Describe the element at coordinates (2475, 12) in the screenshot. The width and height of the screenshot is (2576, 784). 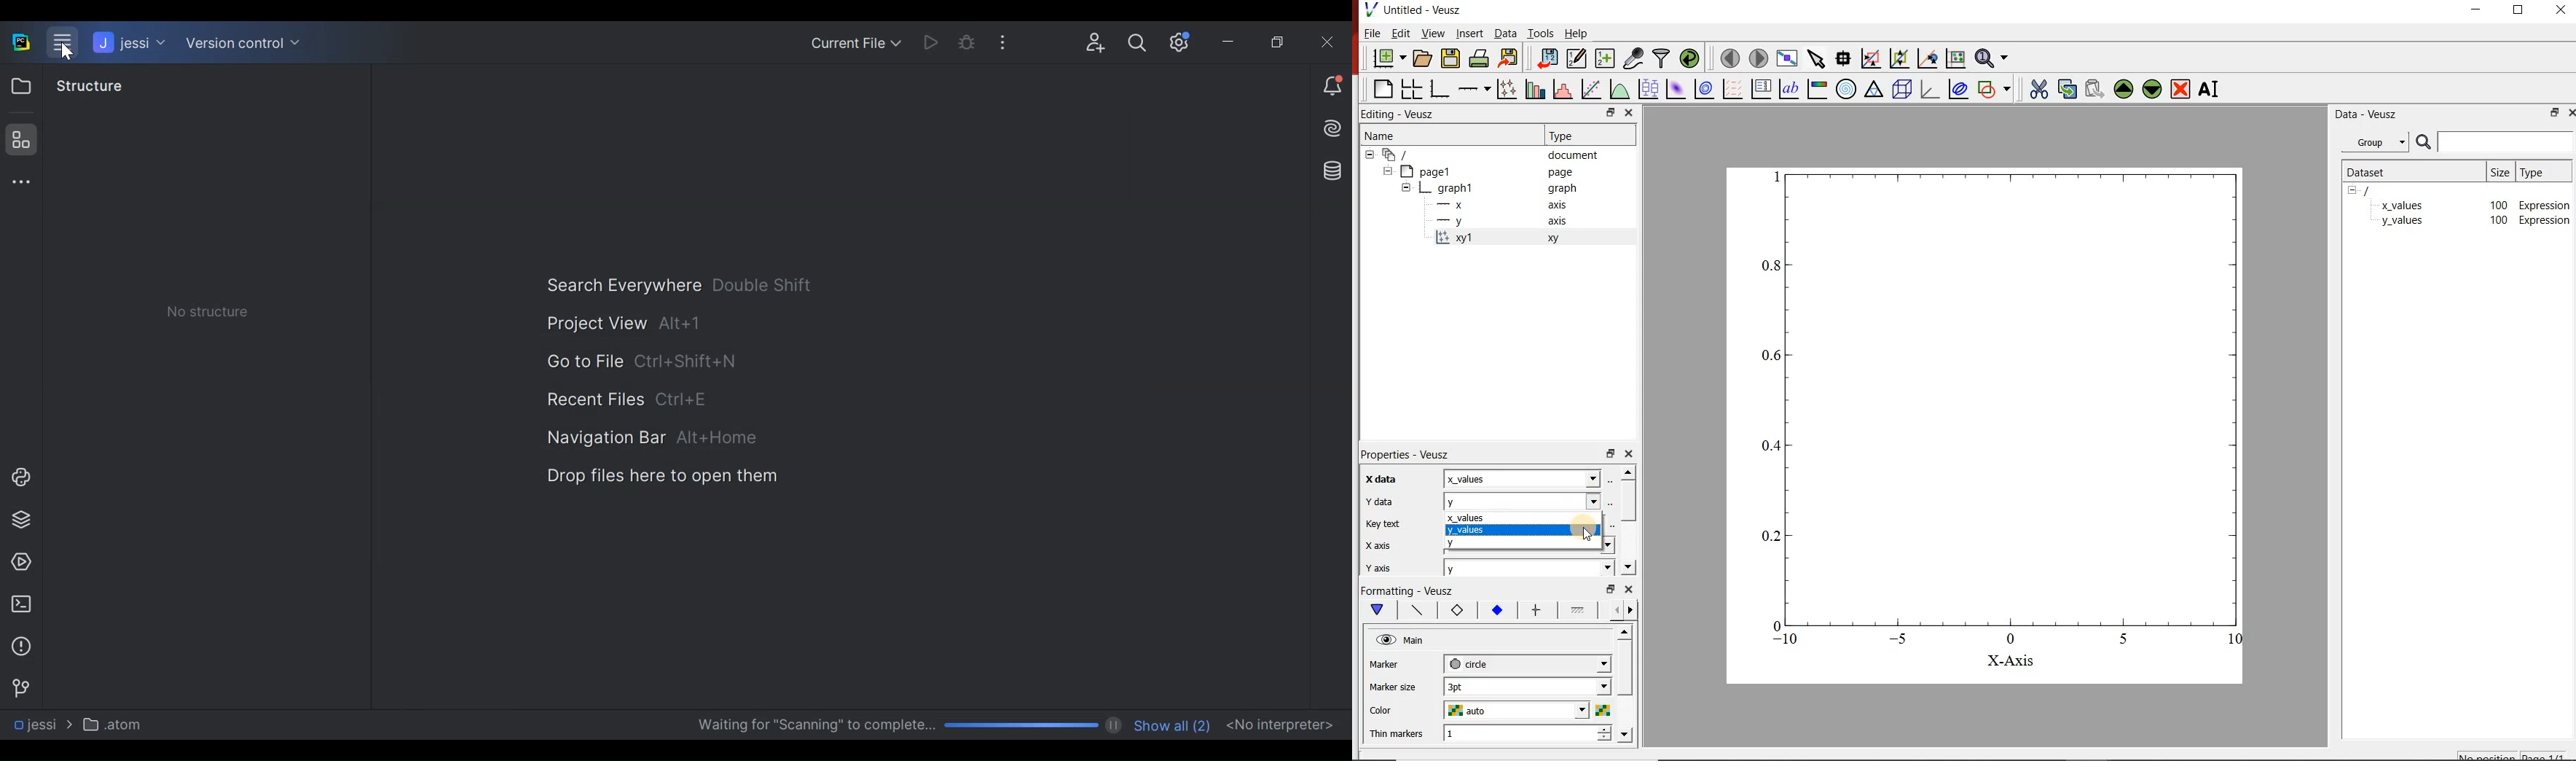
I see `minimize` at that location.